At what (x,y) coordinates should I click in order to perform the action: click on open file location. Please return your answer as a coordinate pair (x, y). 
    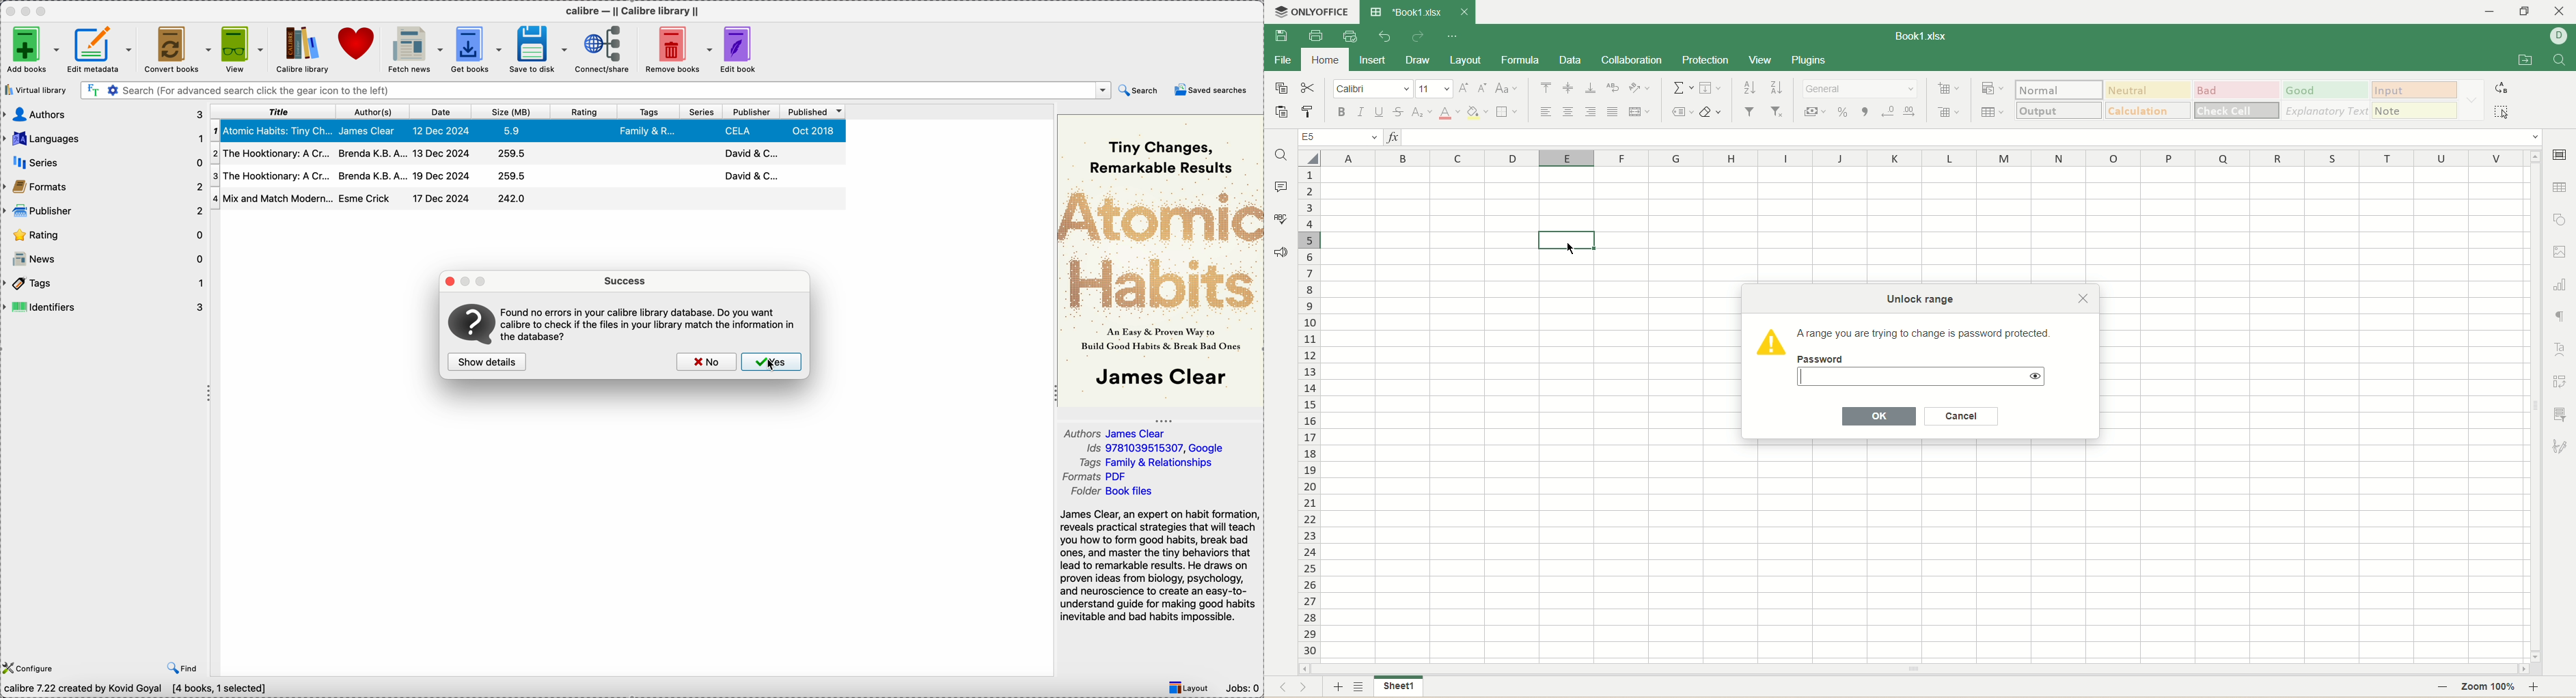
    Looking at the image, I should click on (2521, 61).